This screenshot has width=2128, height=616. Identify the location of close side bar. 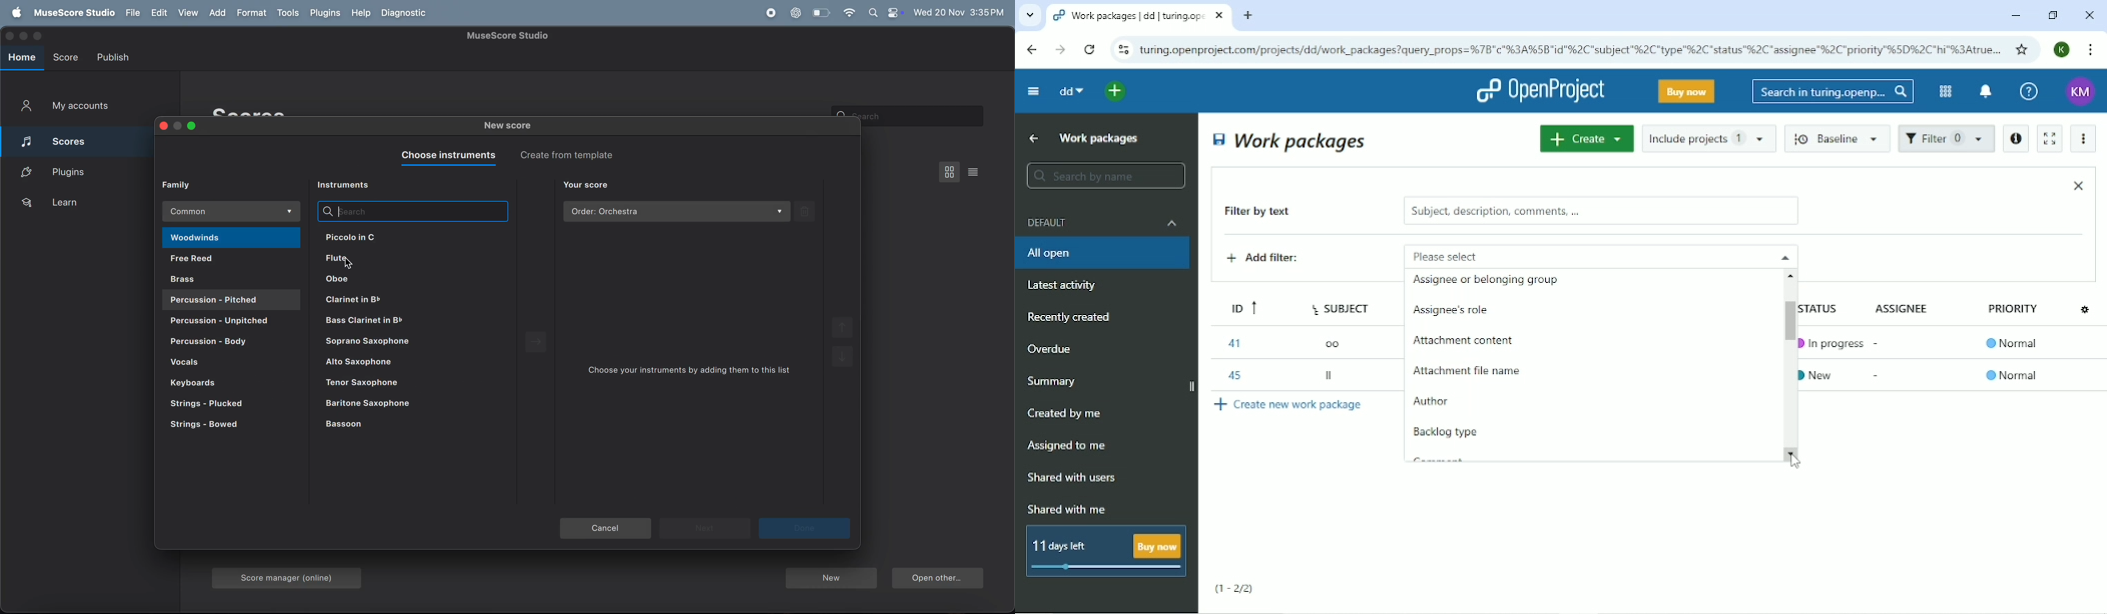
(1190, 388).